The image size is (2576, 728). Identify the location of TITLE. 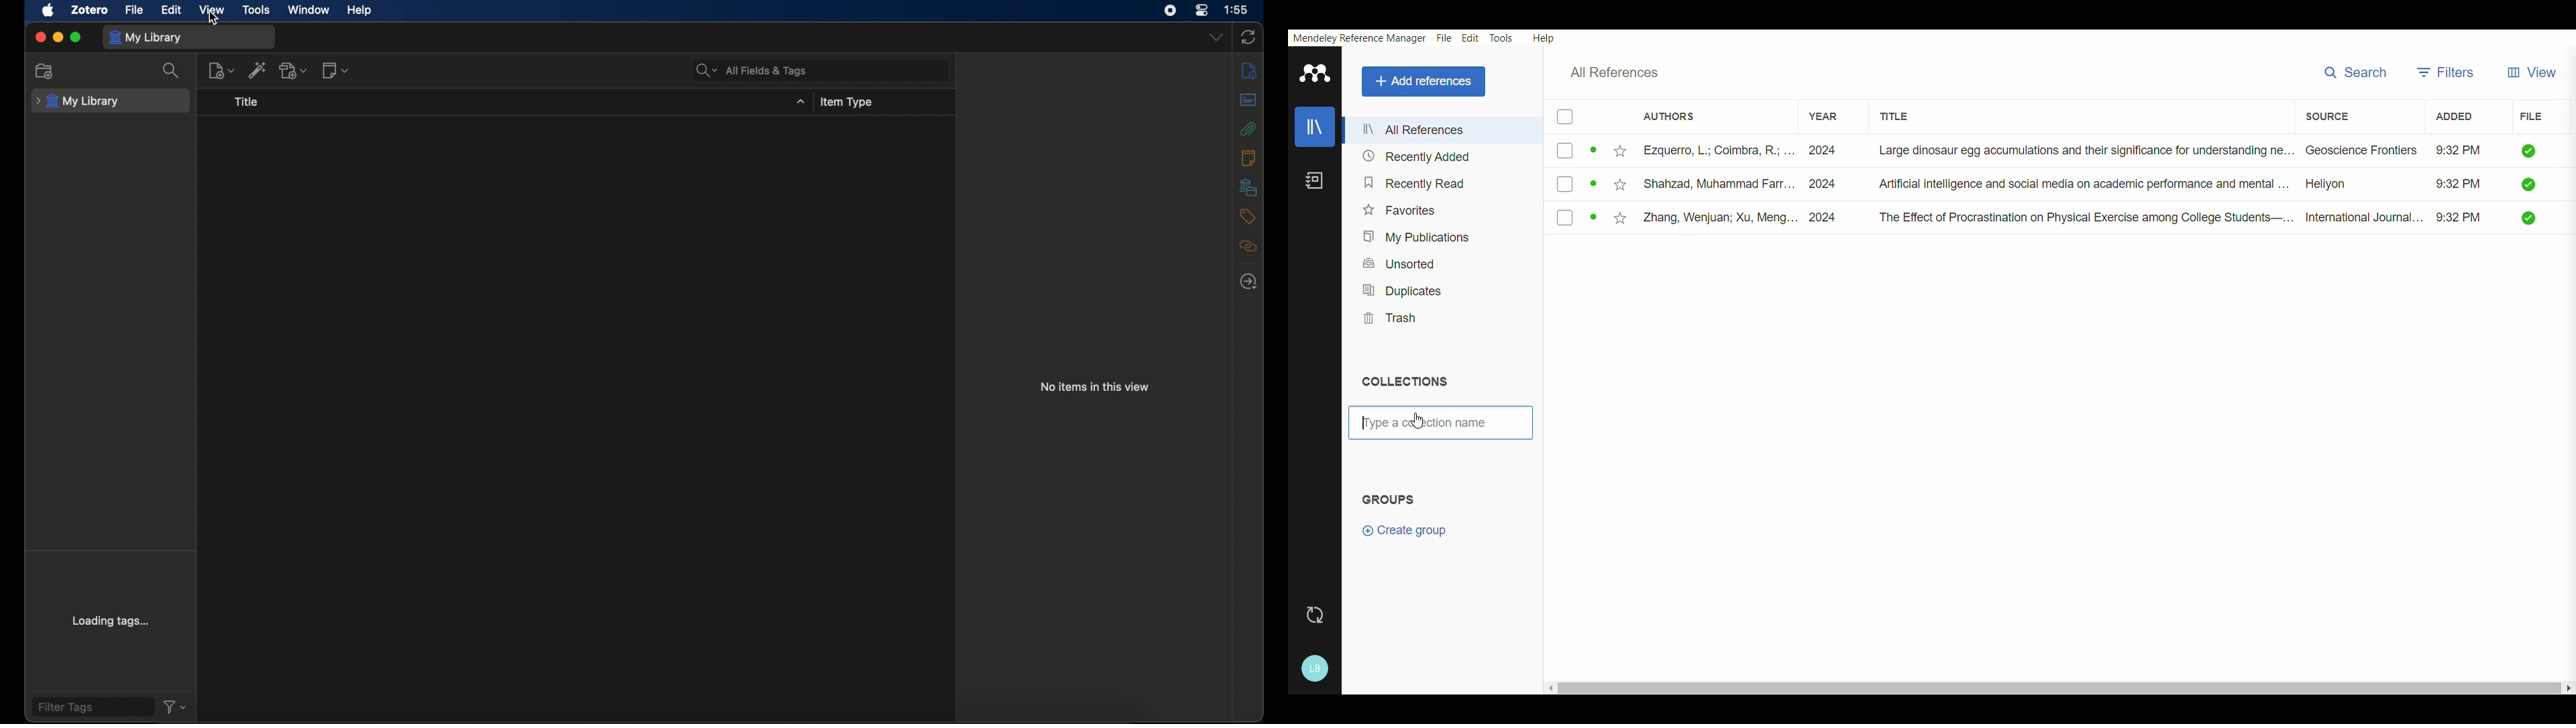
(1907, 114).